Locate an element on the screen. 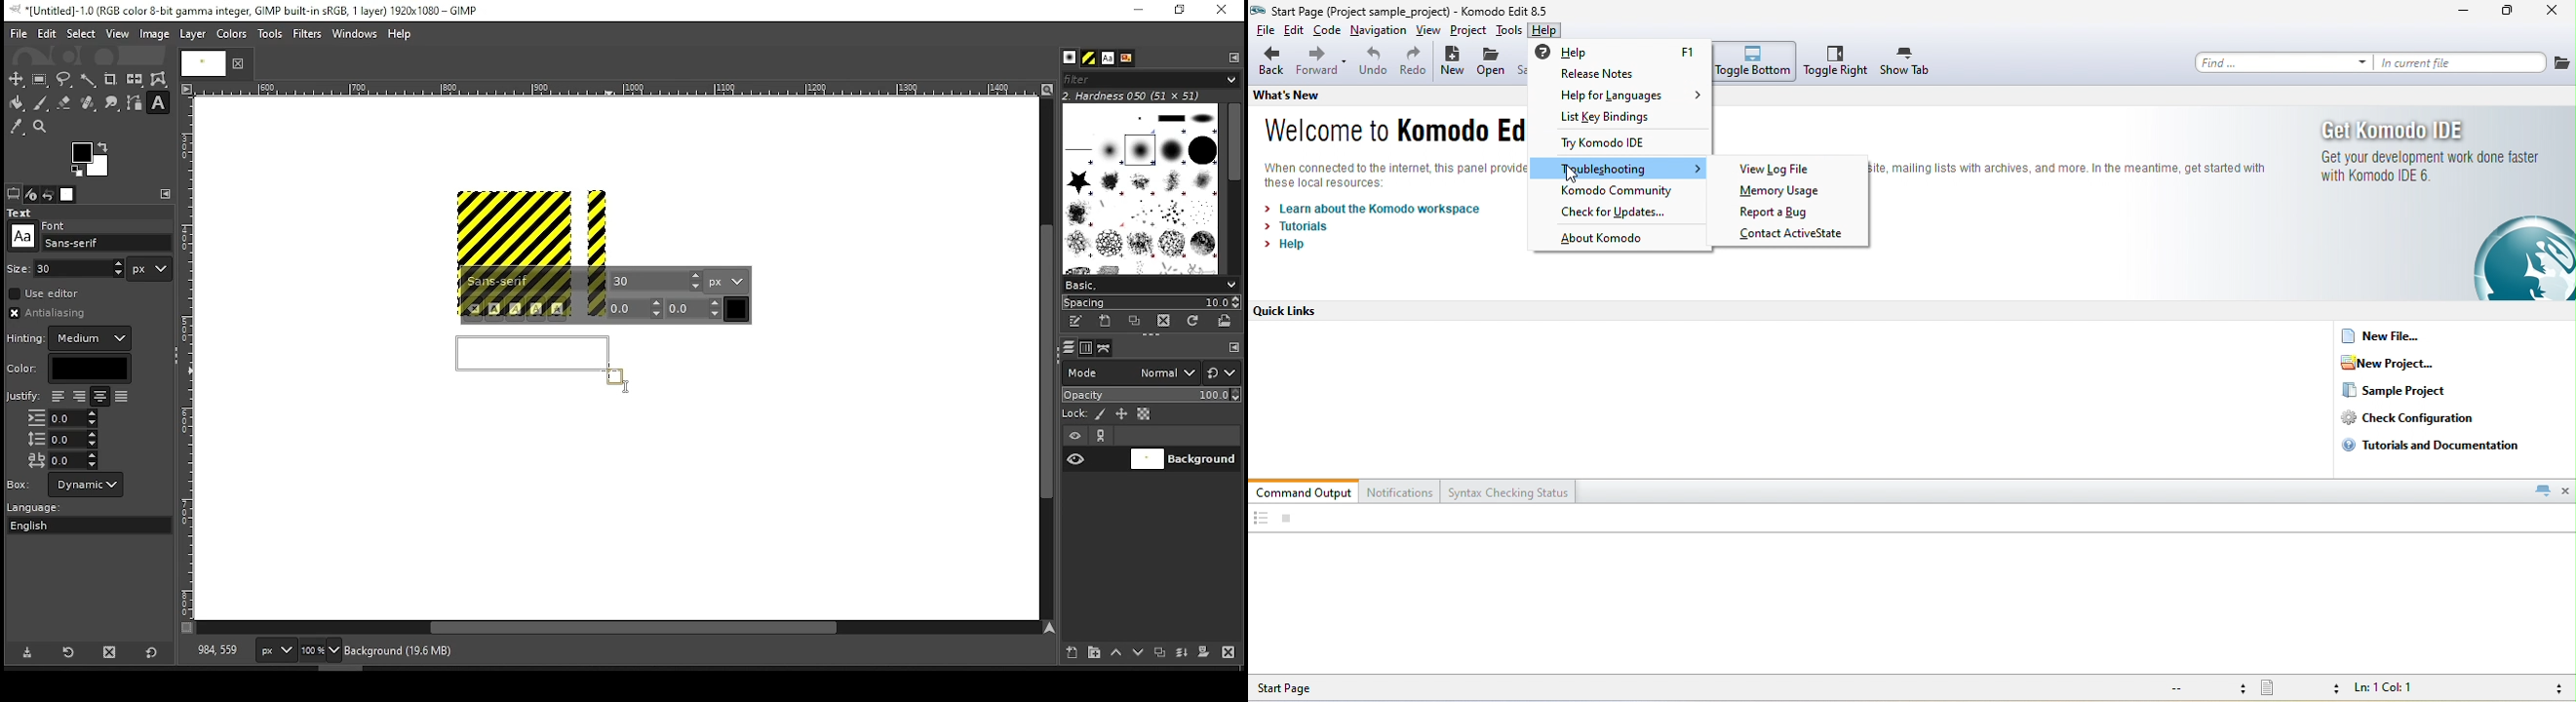 Image resolution: width=2576 pixels, height=728 pixels.  is located at coordinates (22, 236).